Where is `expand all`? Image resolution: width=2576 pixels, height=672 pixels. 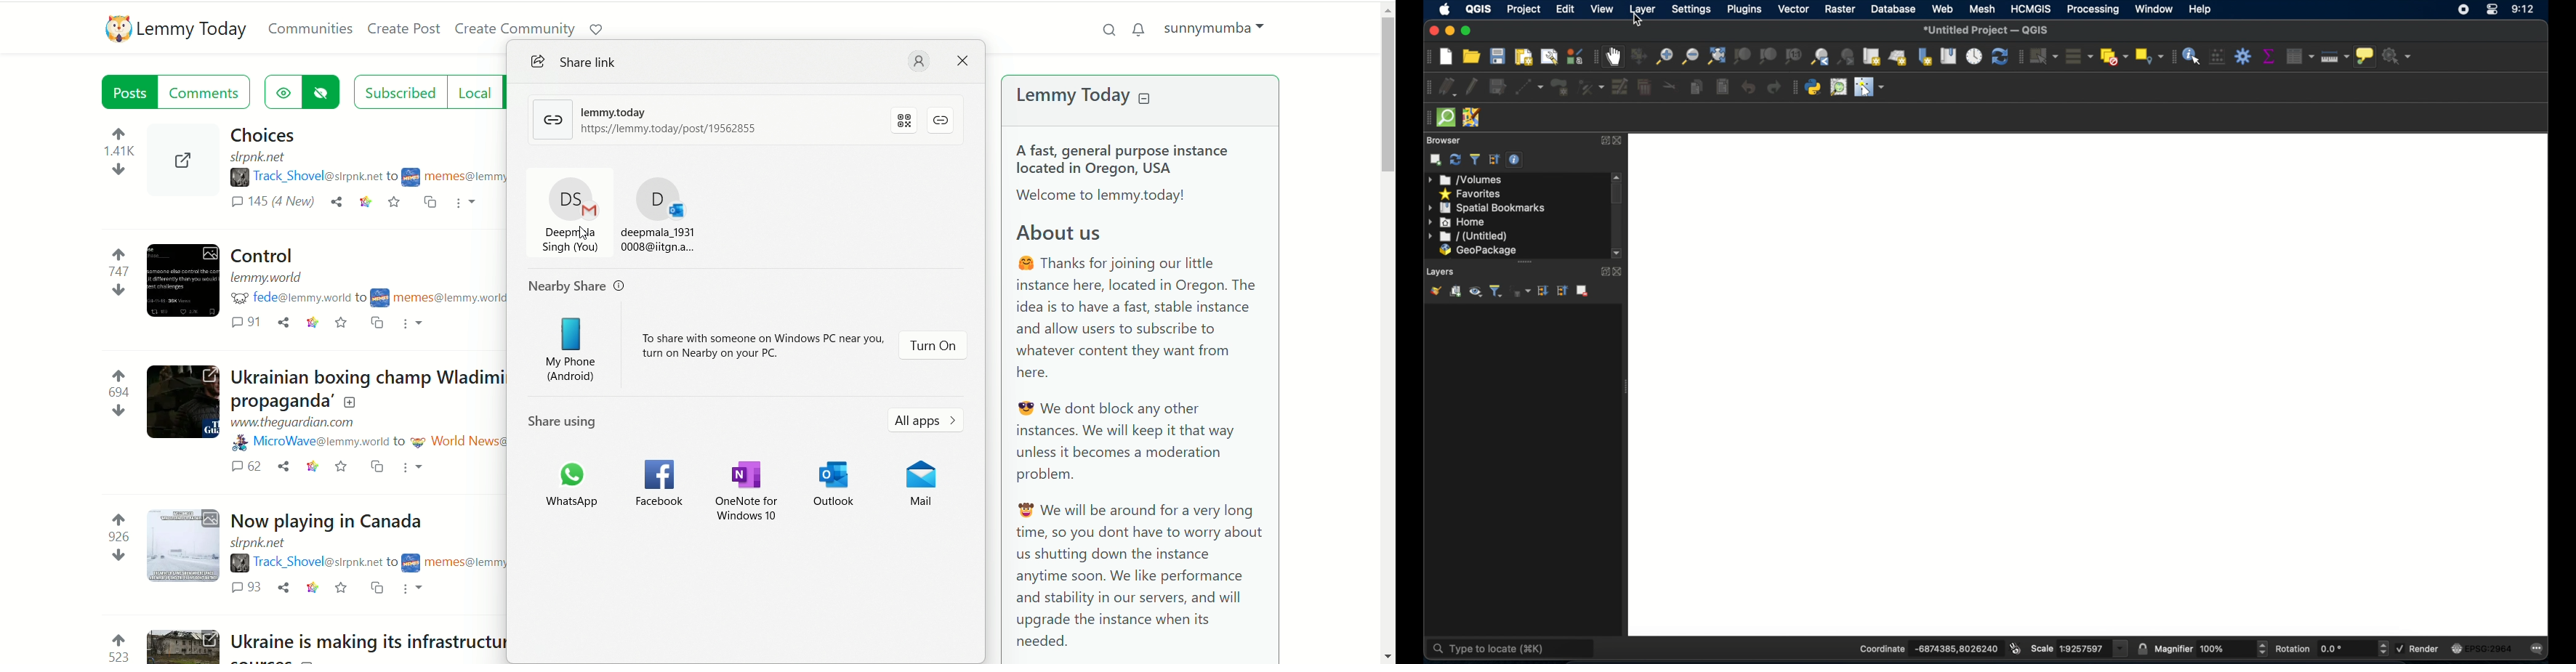
expand all is located at coordinates (1542, 291).